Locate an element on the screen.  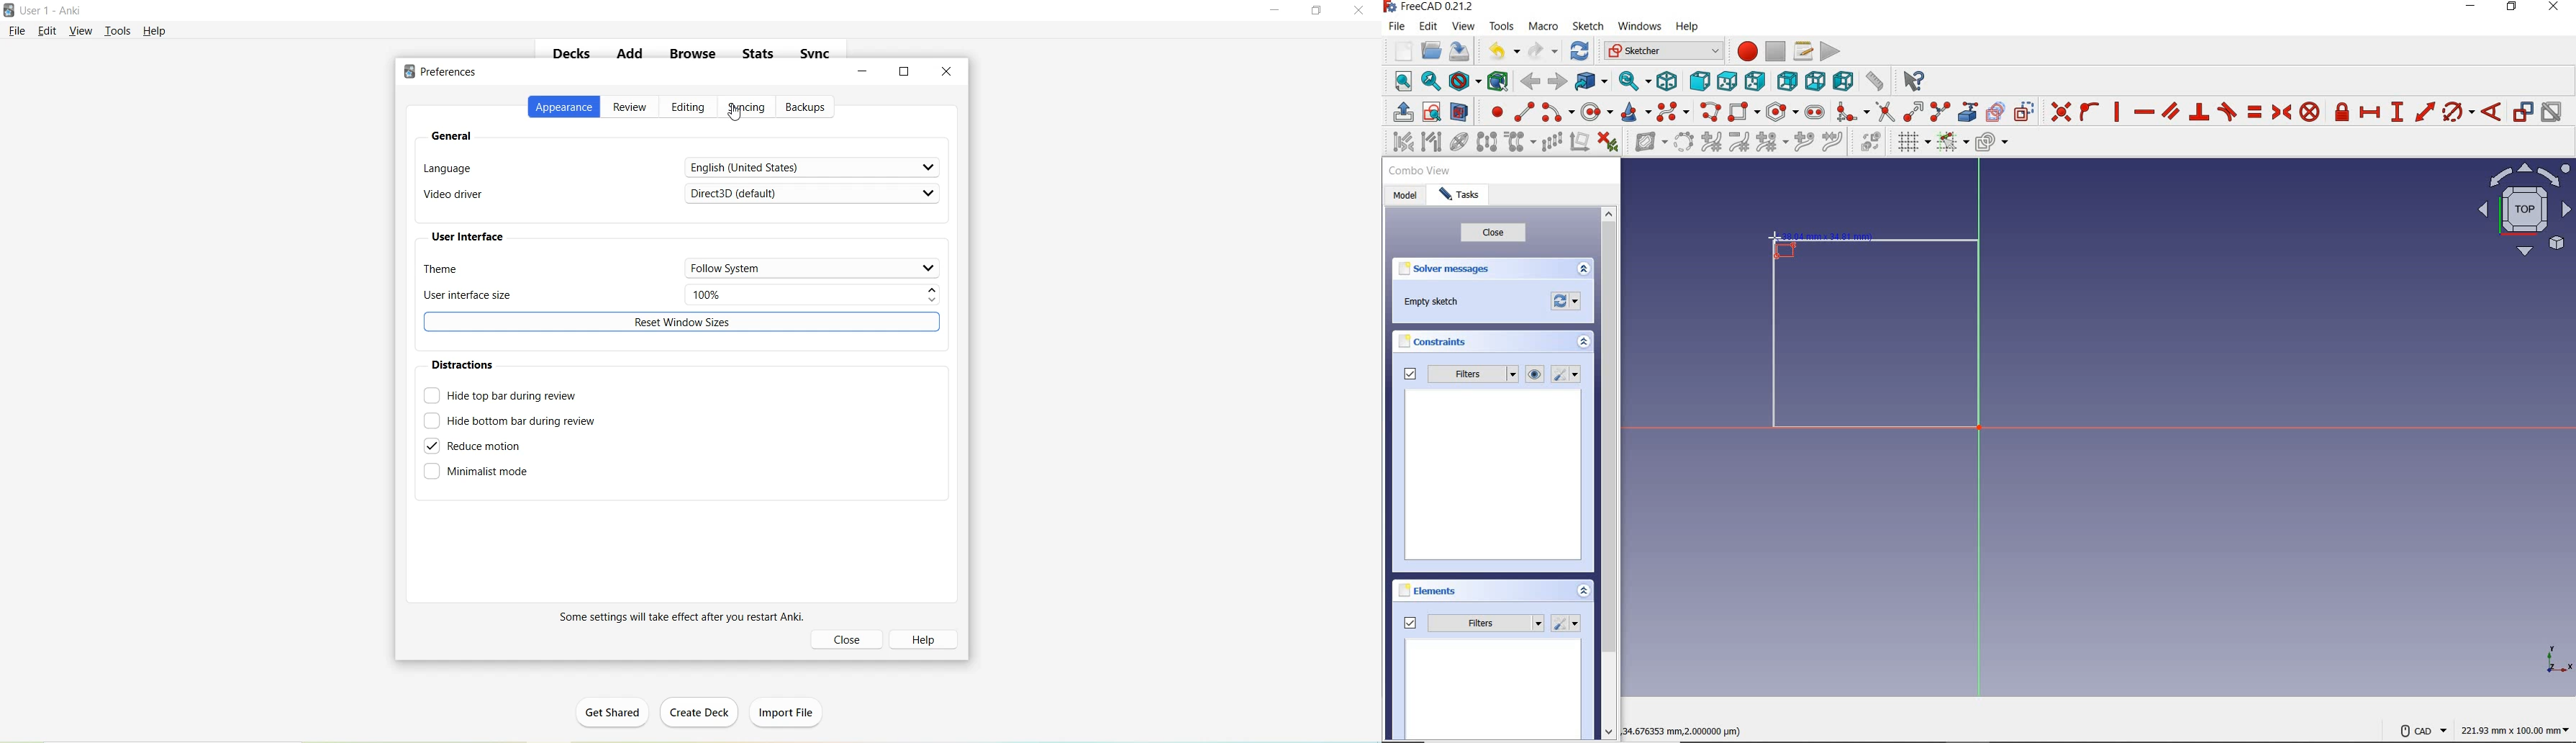
Theme is located at coordinates (682, 269).